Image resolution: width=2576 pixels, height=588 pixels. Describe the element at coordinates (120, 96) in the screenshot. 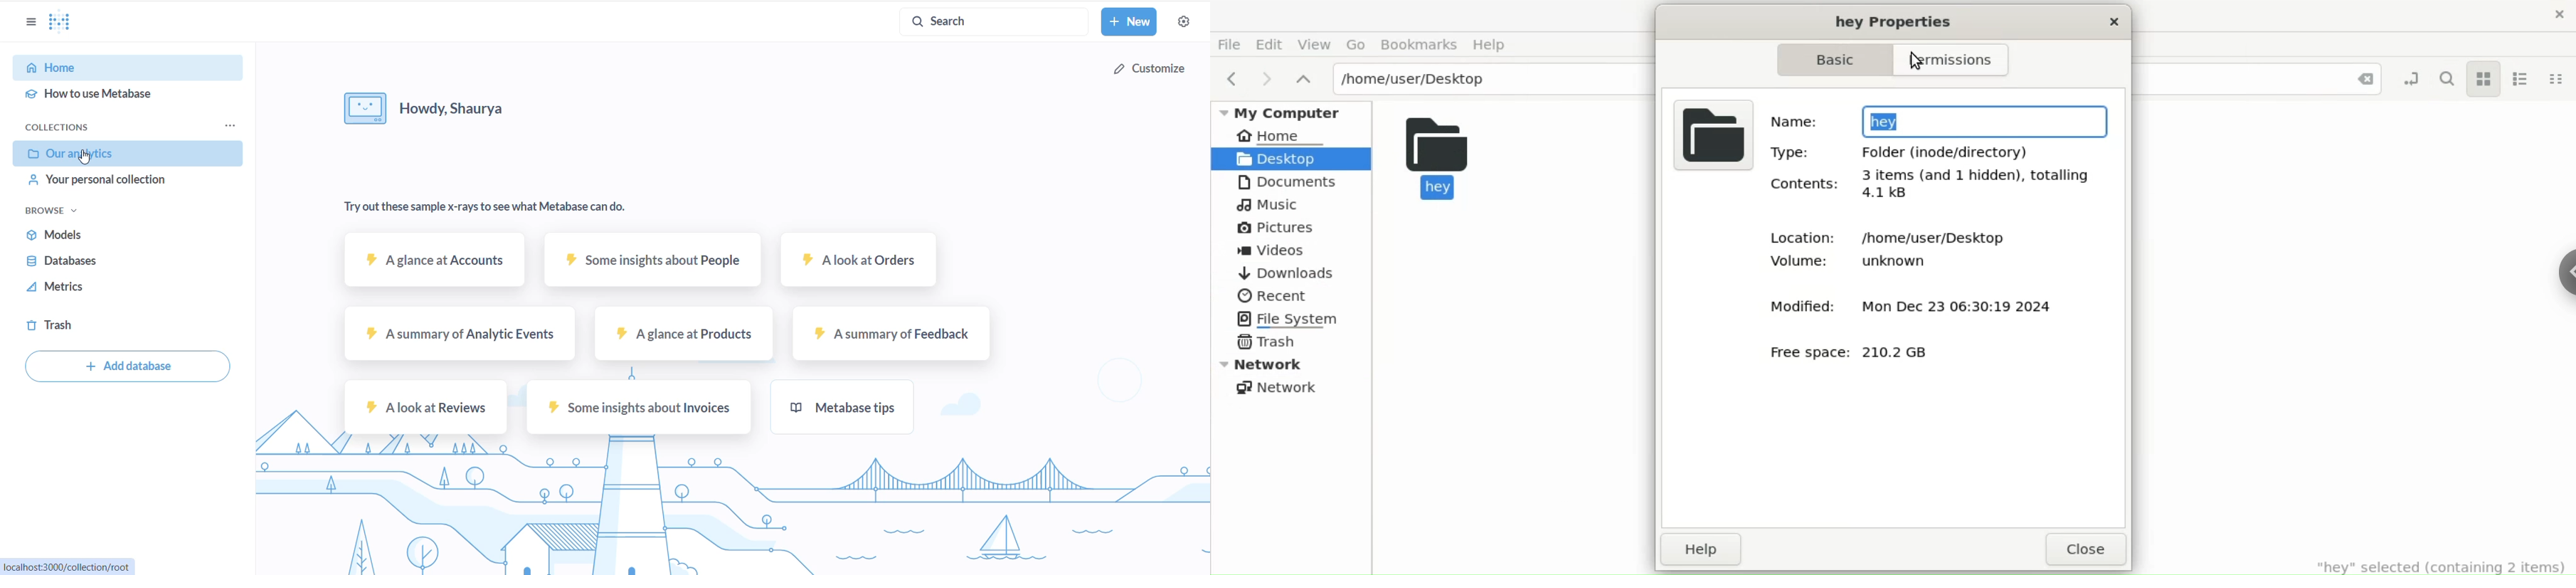

I see `how to use metabase ` at that location.